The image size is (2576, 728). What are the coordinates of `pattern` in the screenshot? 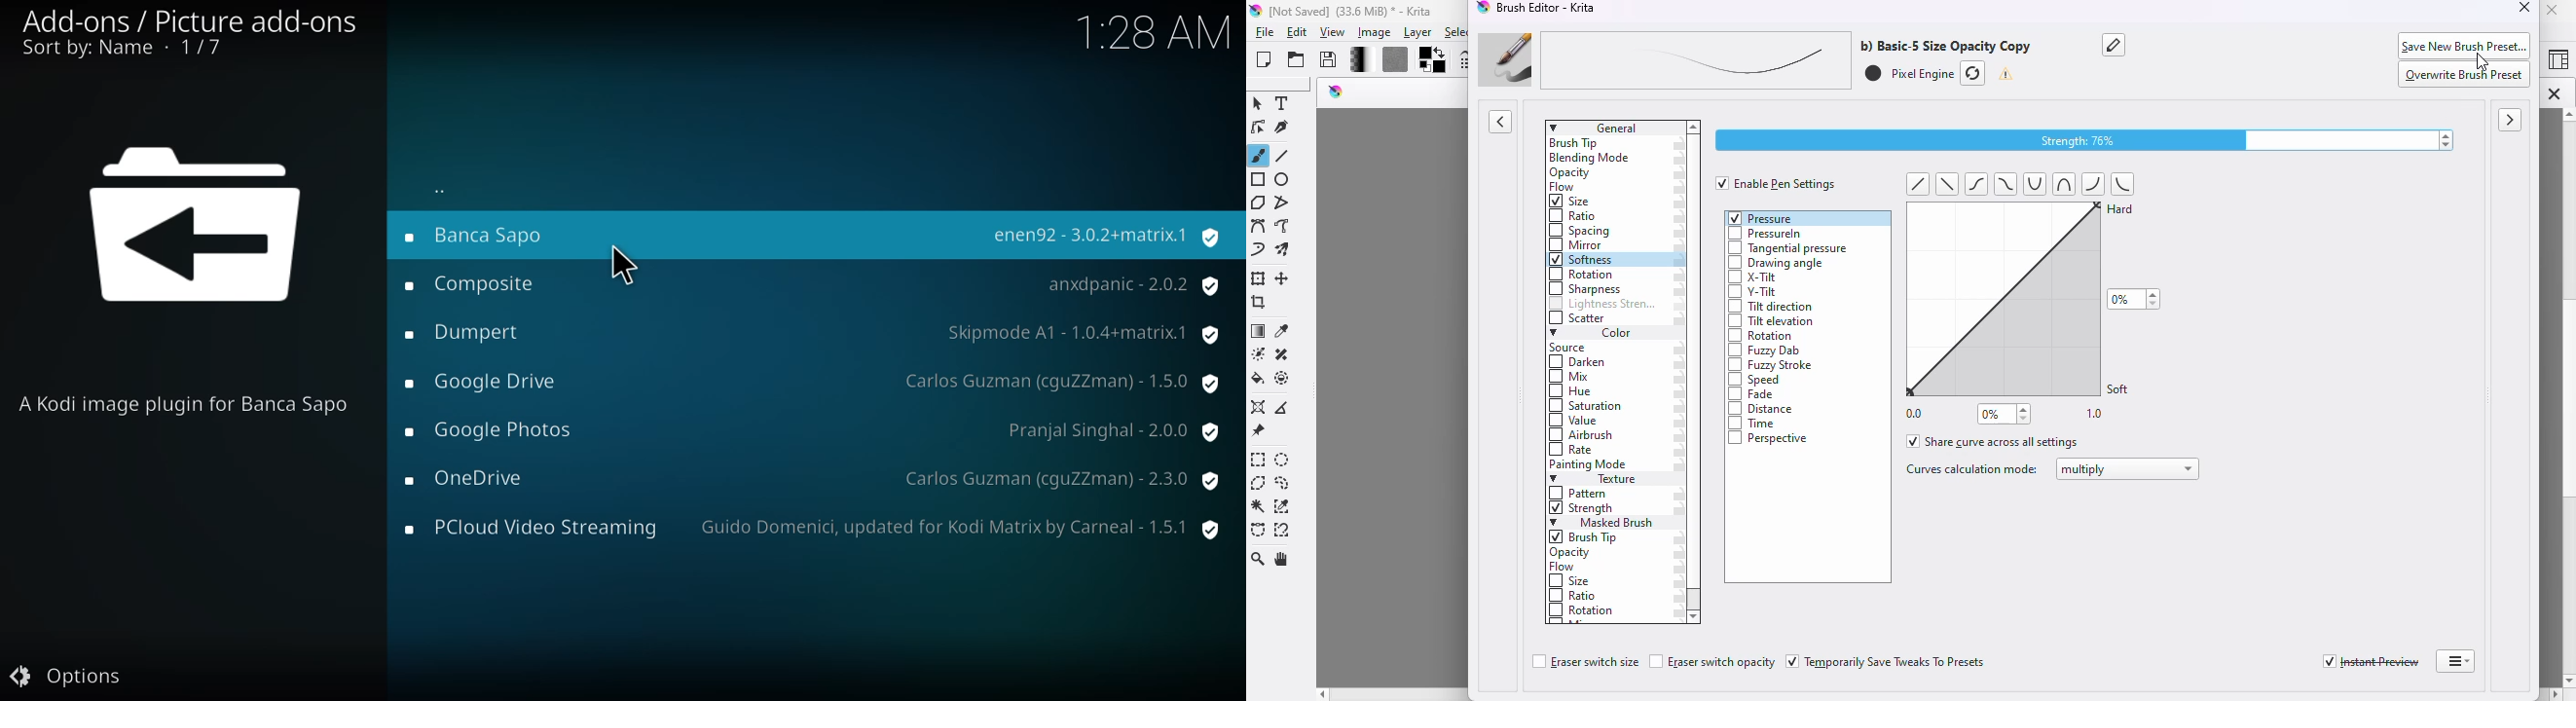 It's located at (1580, 494).